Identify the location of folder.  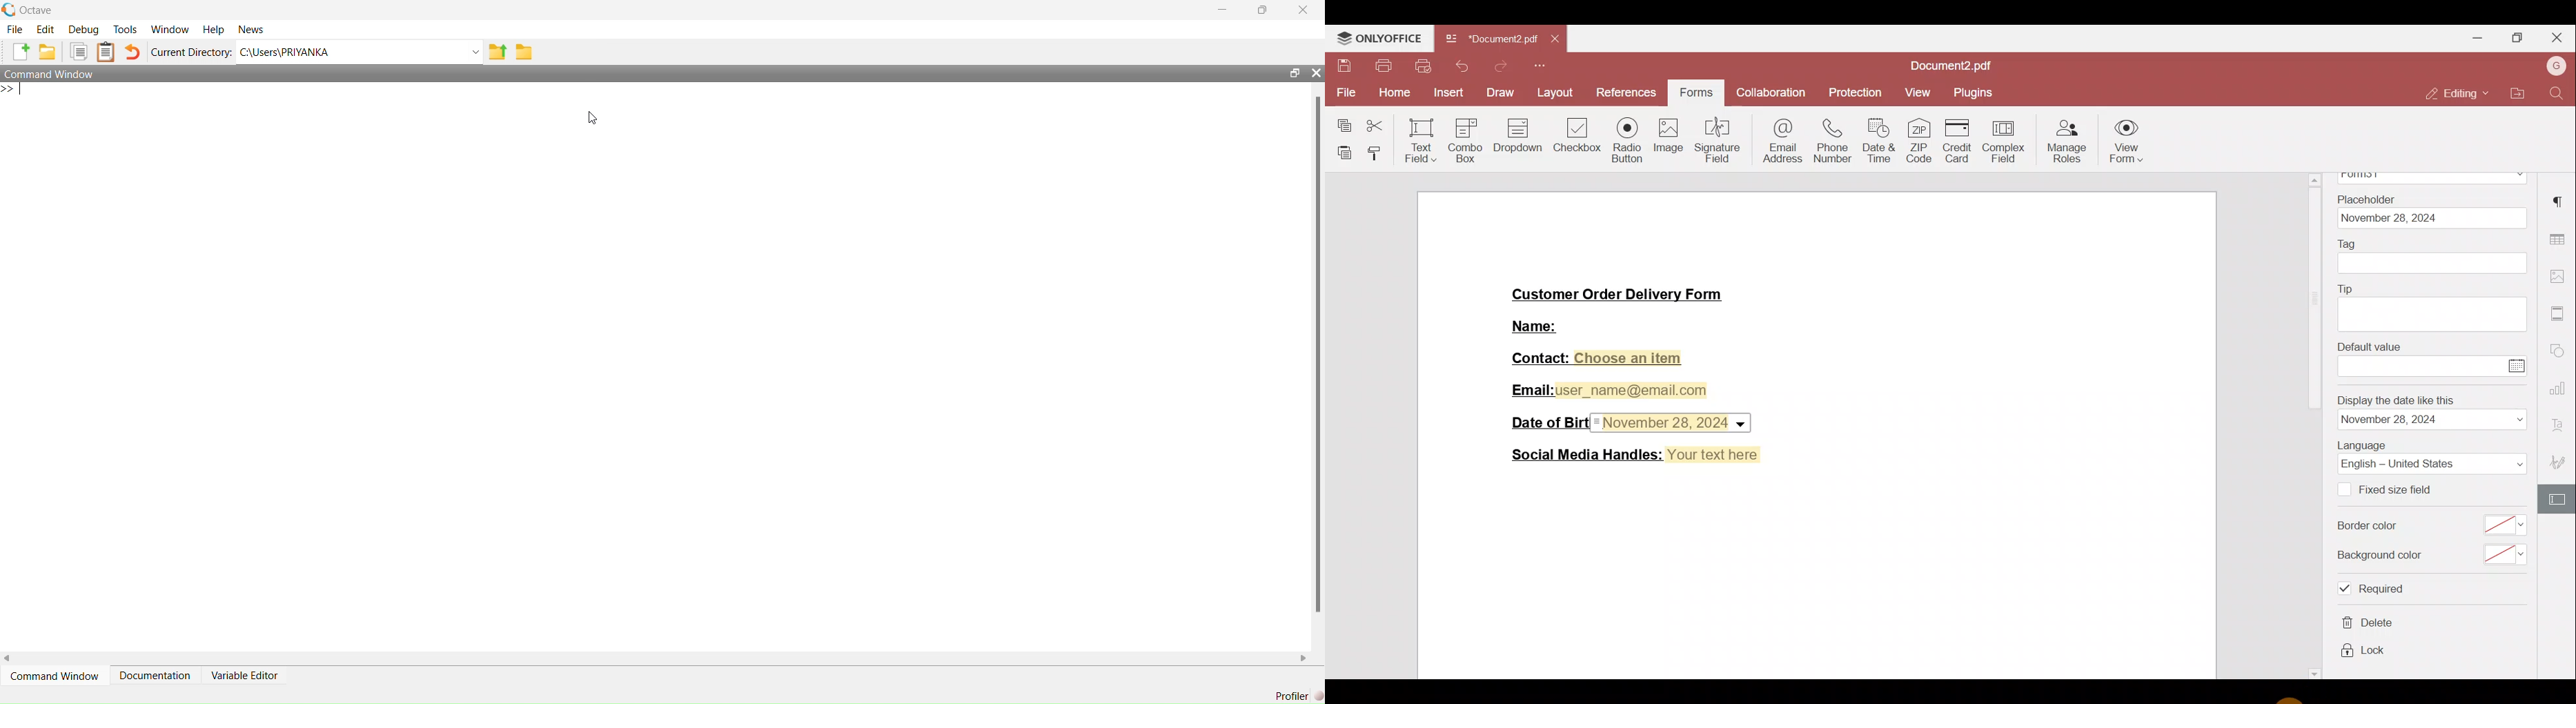
(526, 52).